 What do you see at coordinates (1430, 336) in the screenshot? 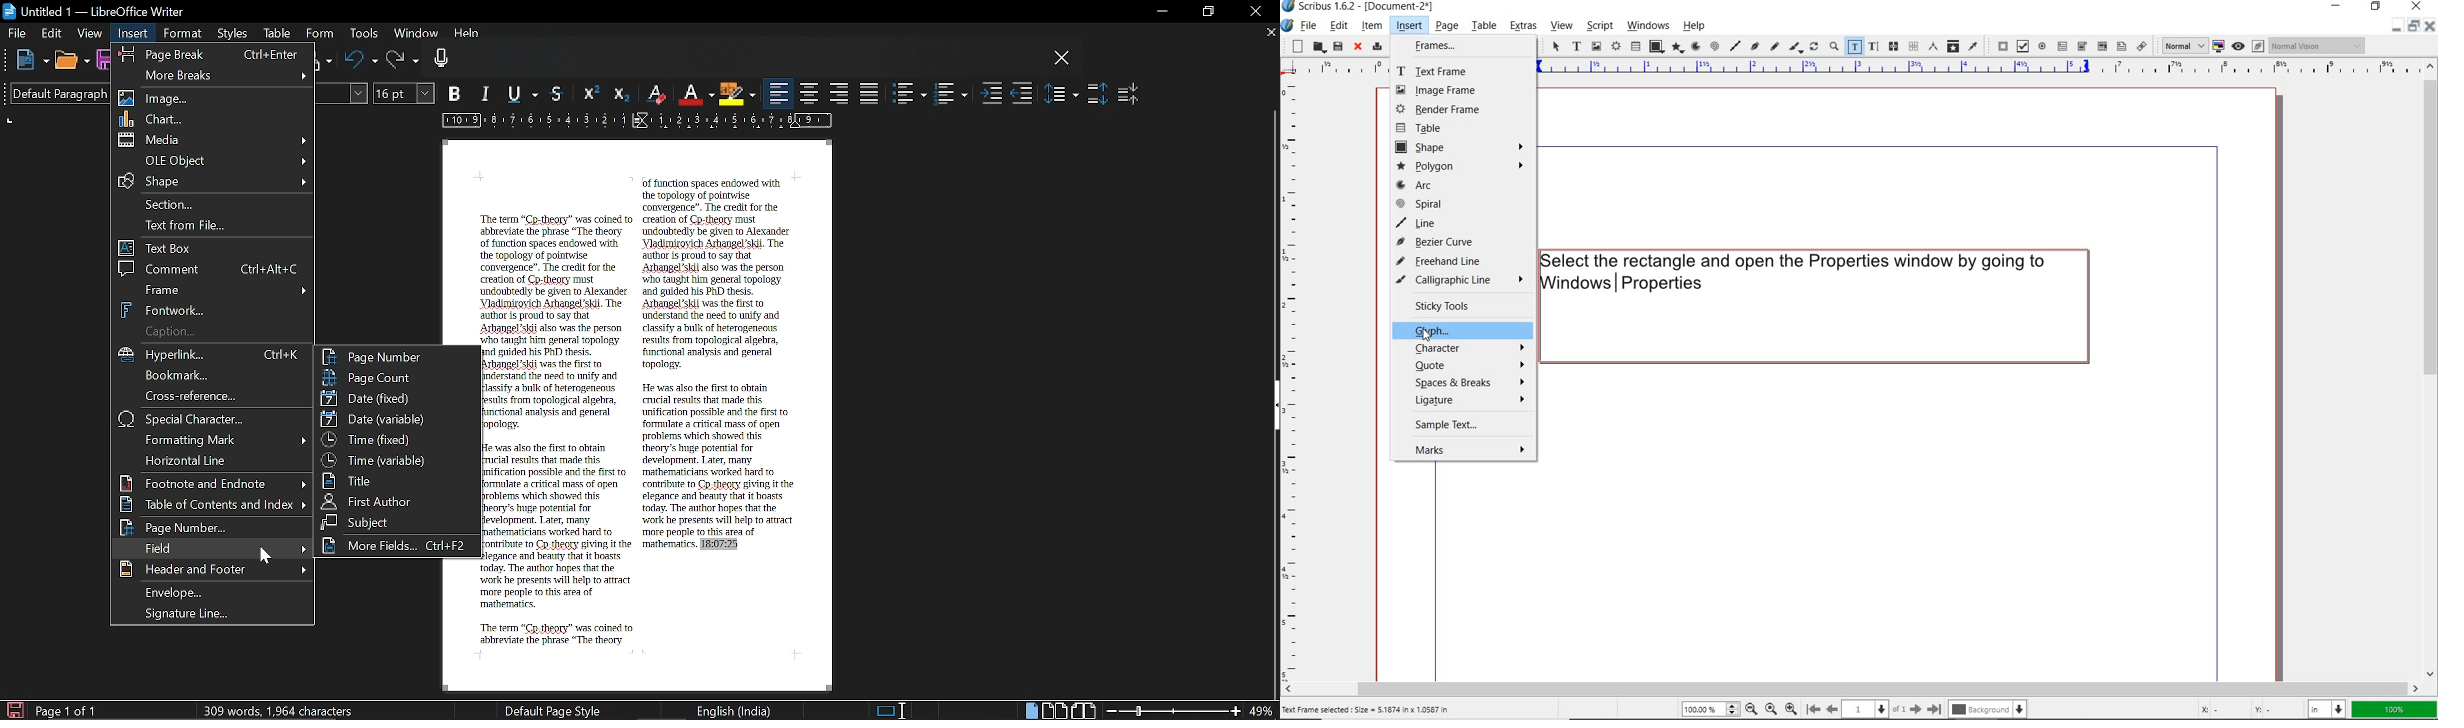
I see `cursor` at bounding box center [1430, 336].